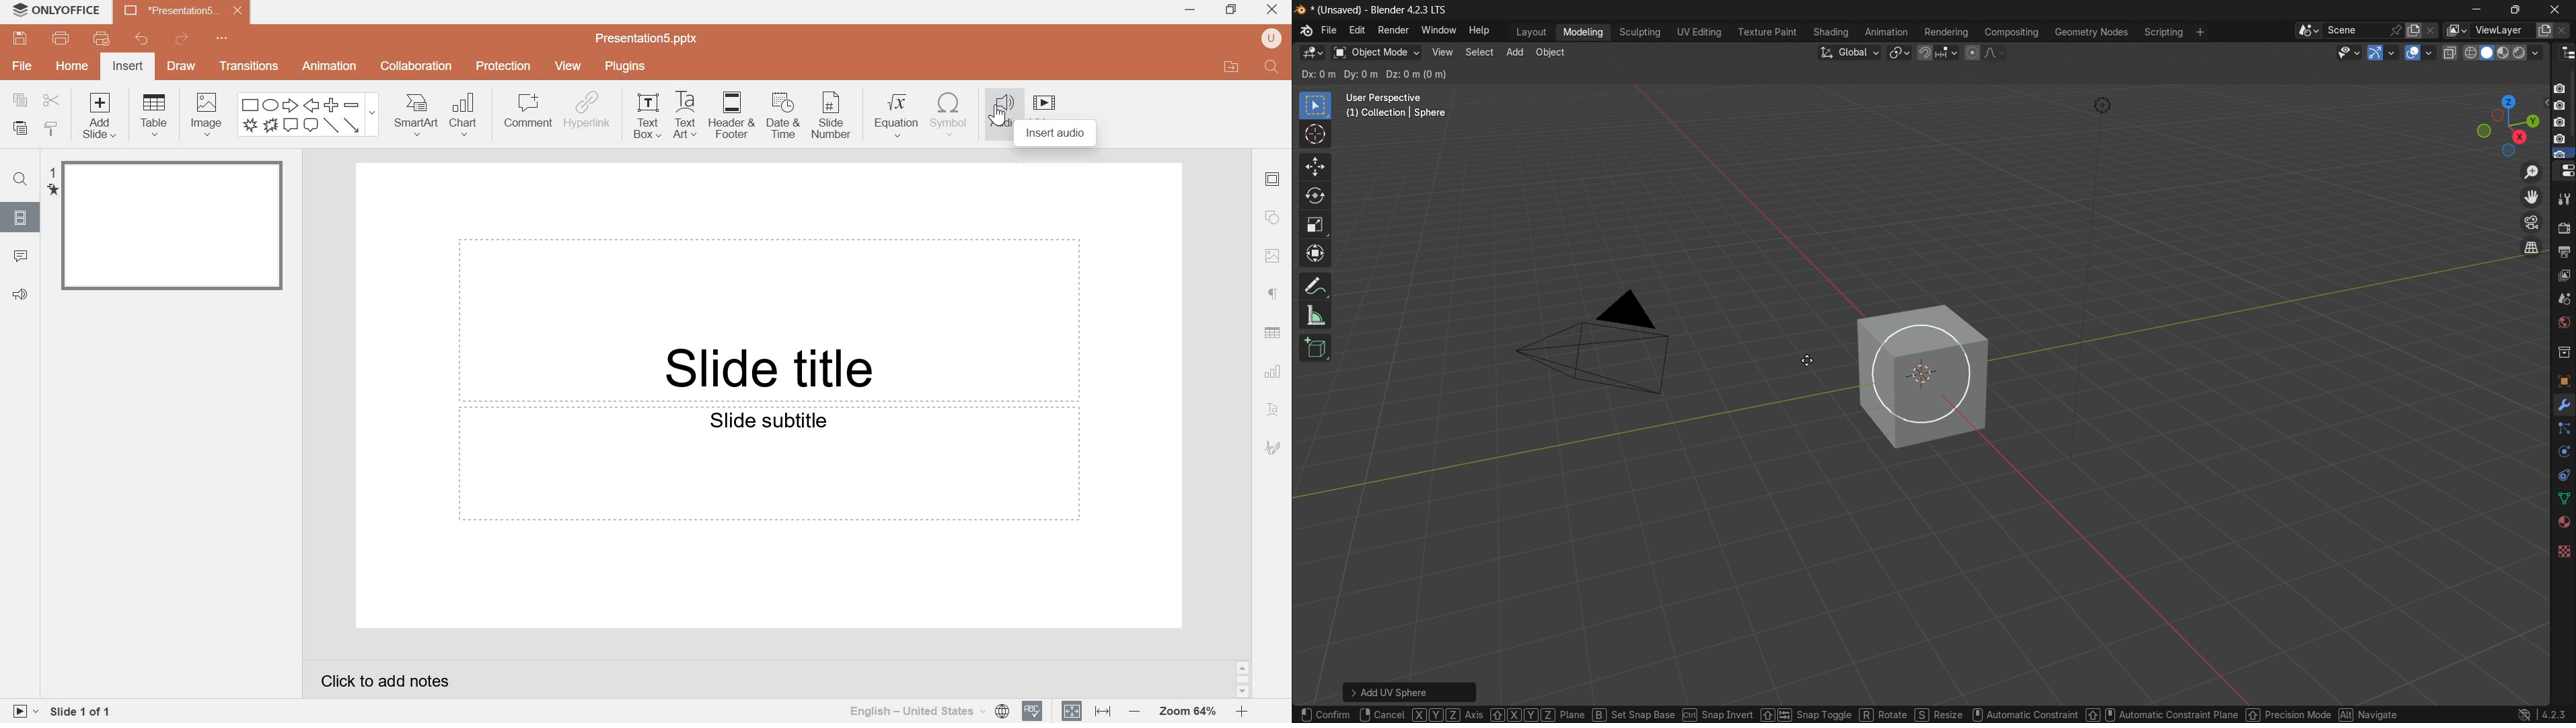  What do you see at coordinates (1243, 668) in the screenshot?
I see `scroll up` at bounding box center [1243, 668].